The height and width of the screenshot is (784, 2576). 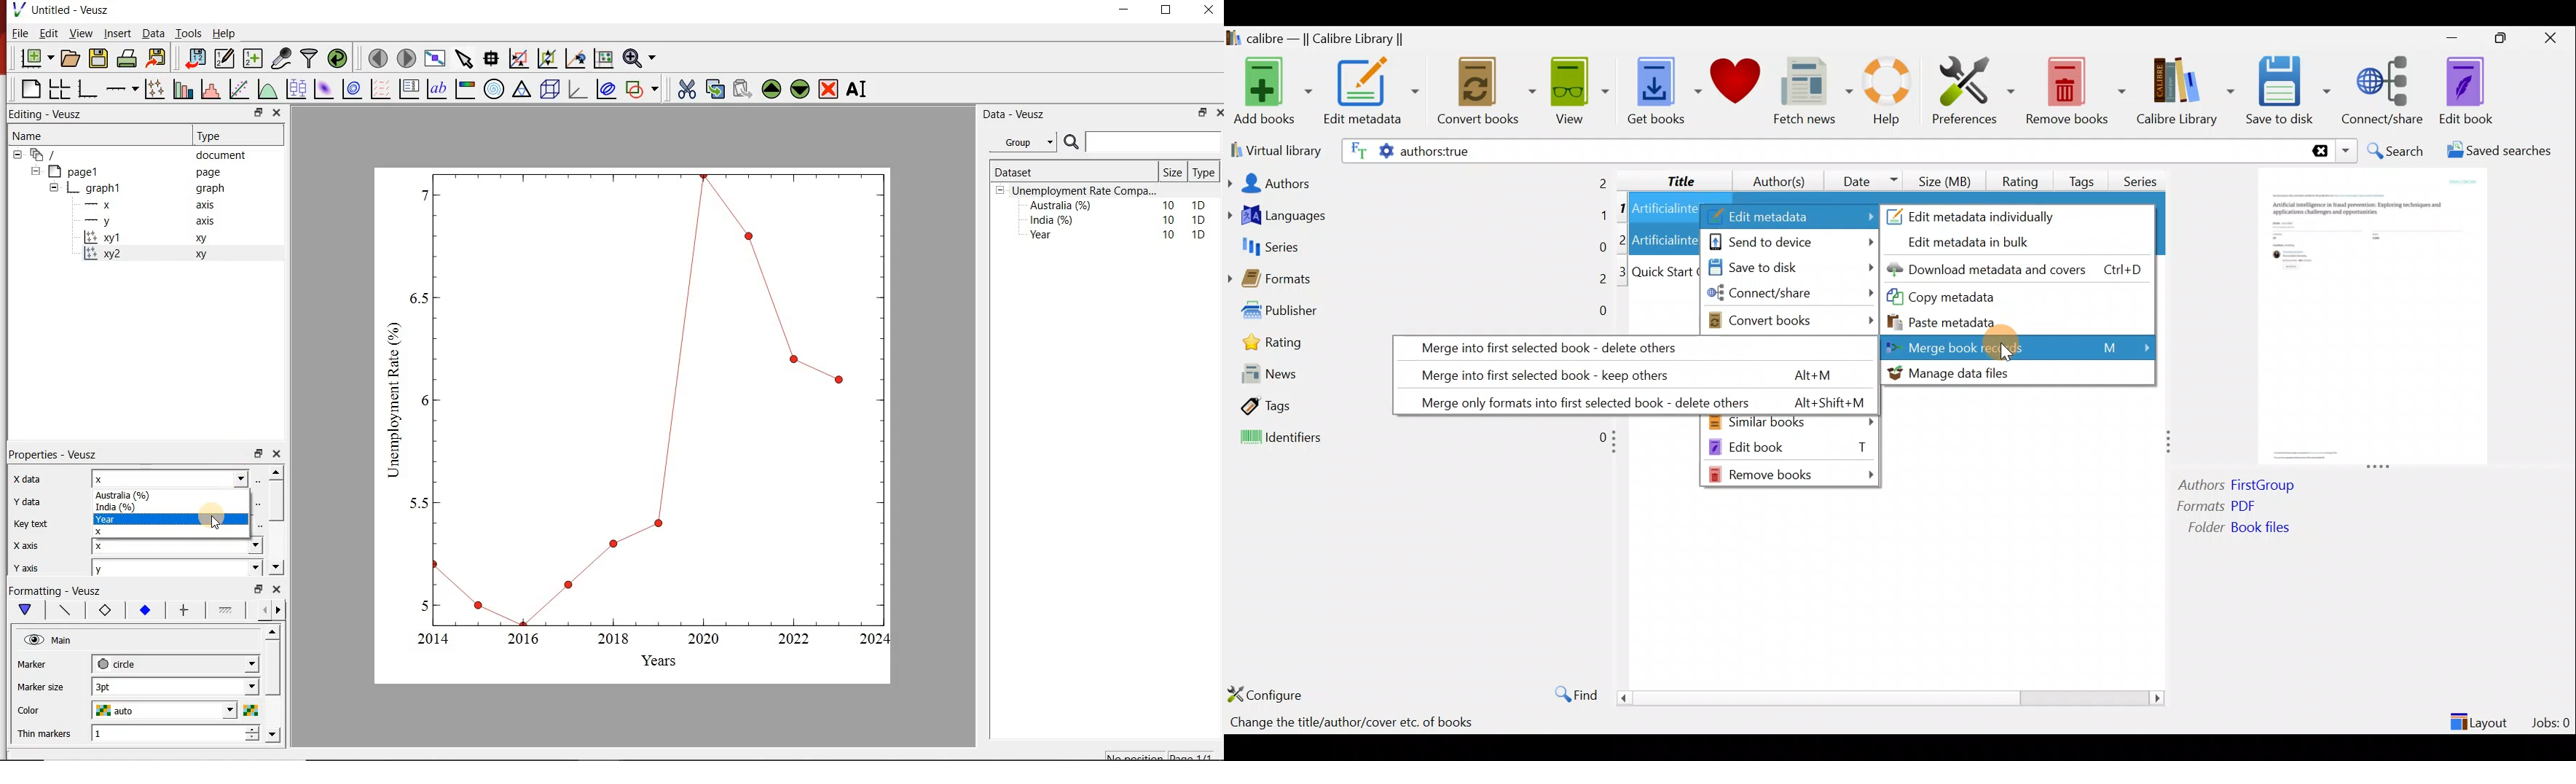 What do you see at coordinates (278, 454) in the screenshot?
I see `close` at bounding box center [278, 454].